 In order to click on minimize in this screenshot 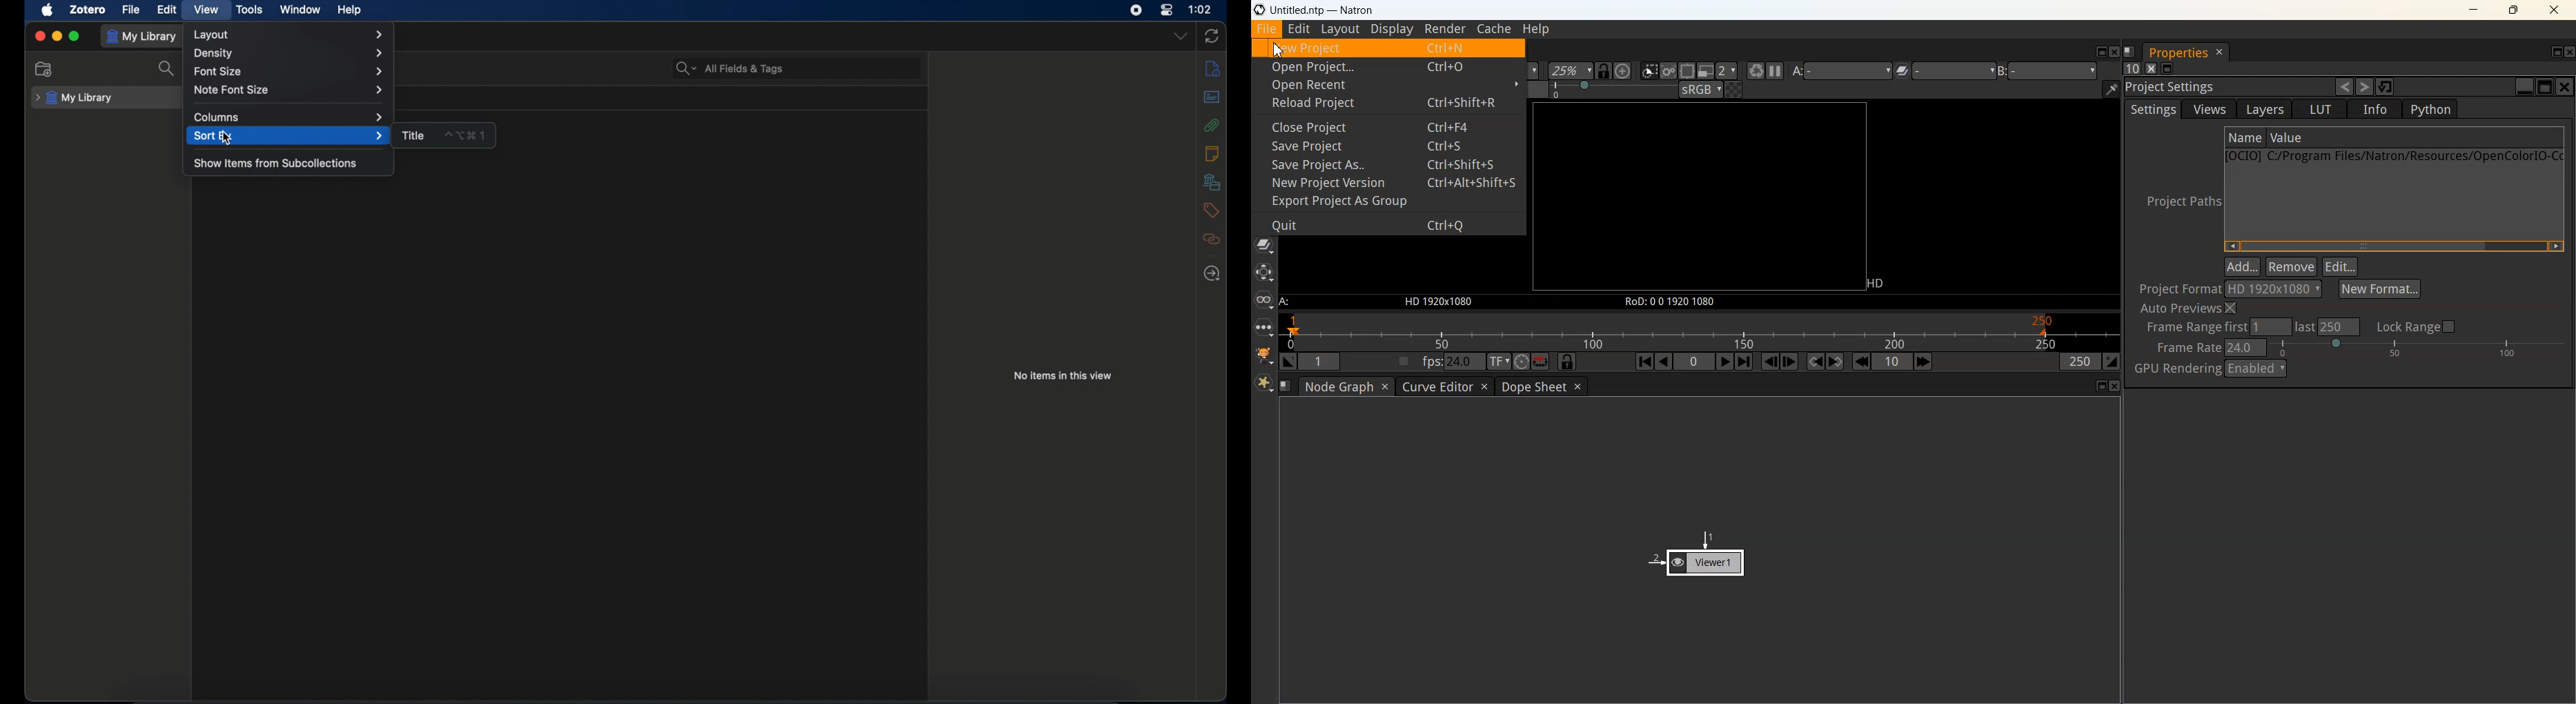, I will do `click(57, 37)`.